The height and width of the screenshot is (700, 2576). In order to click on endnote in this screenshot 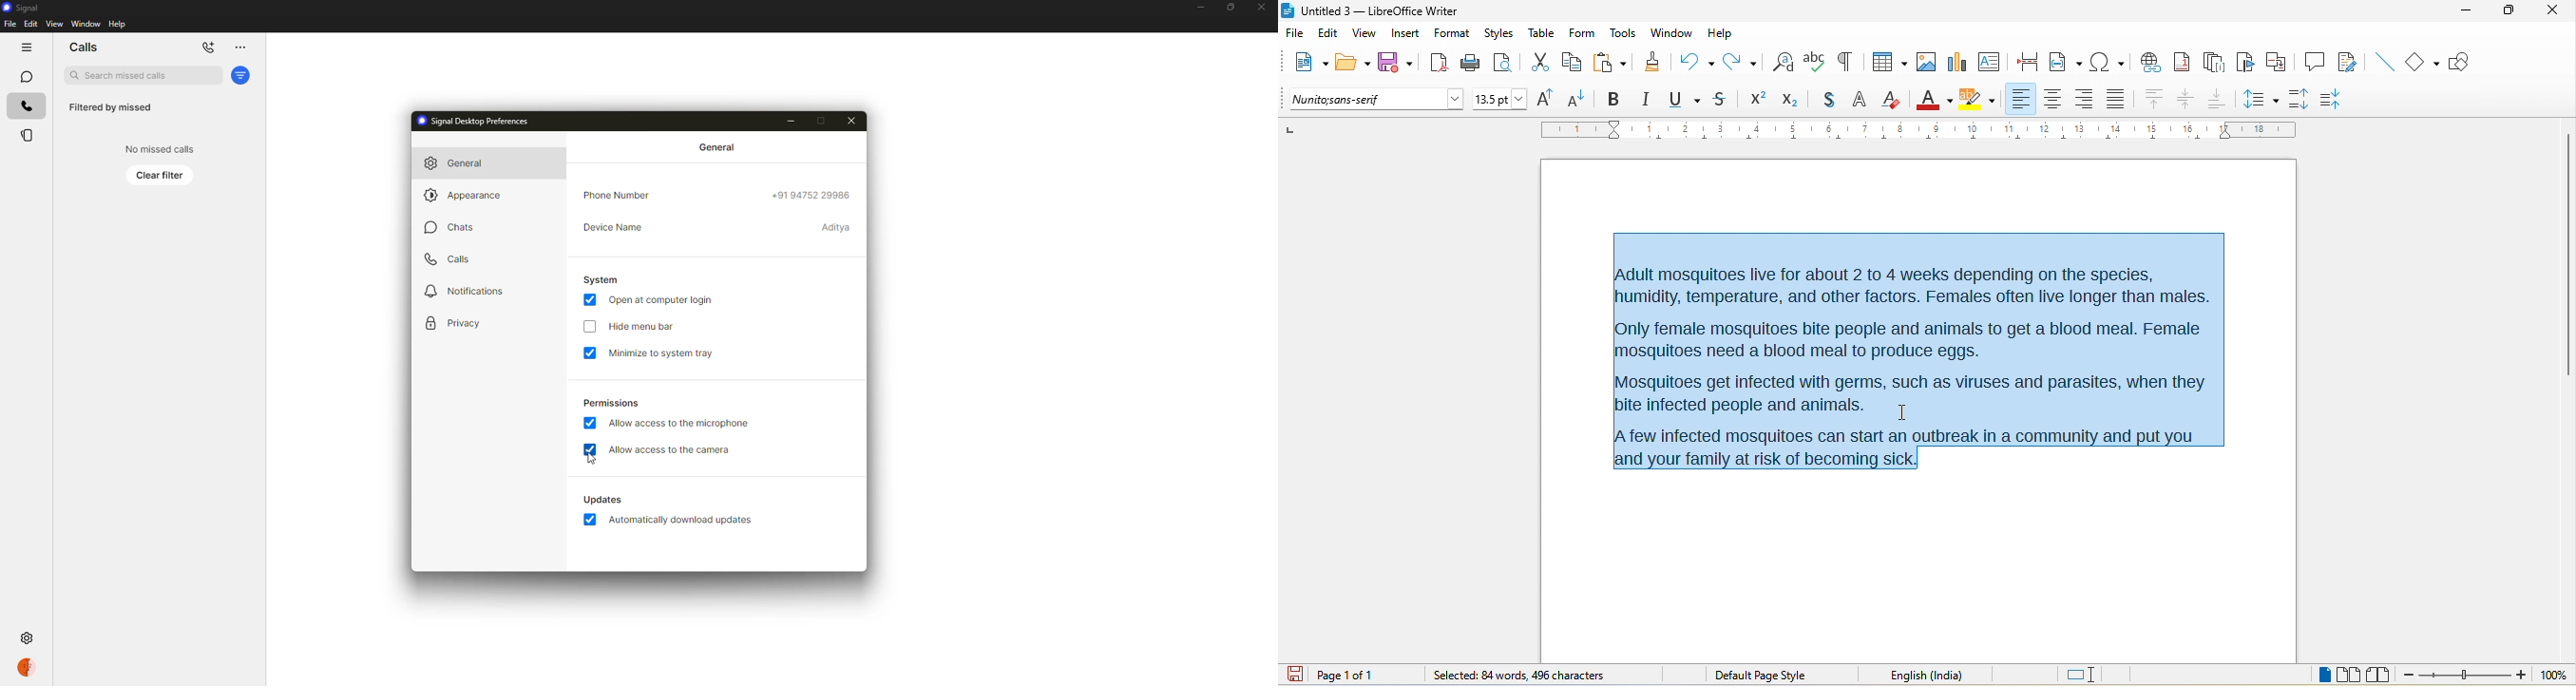, I will do `click(2214, 63)`.